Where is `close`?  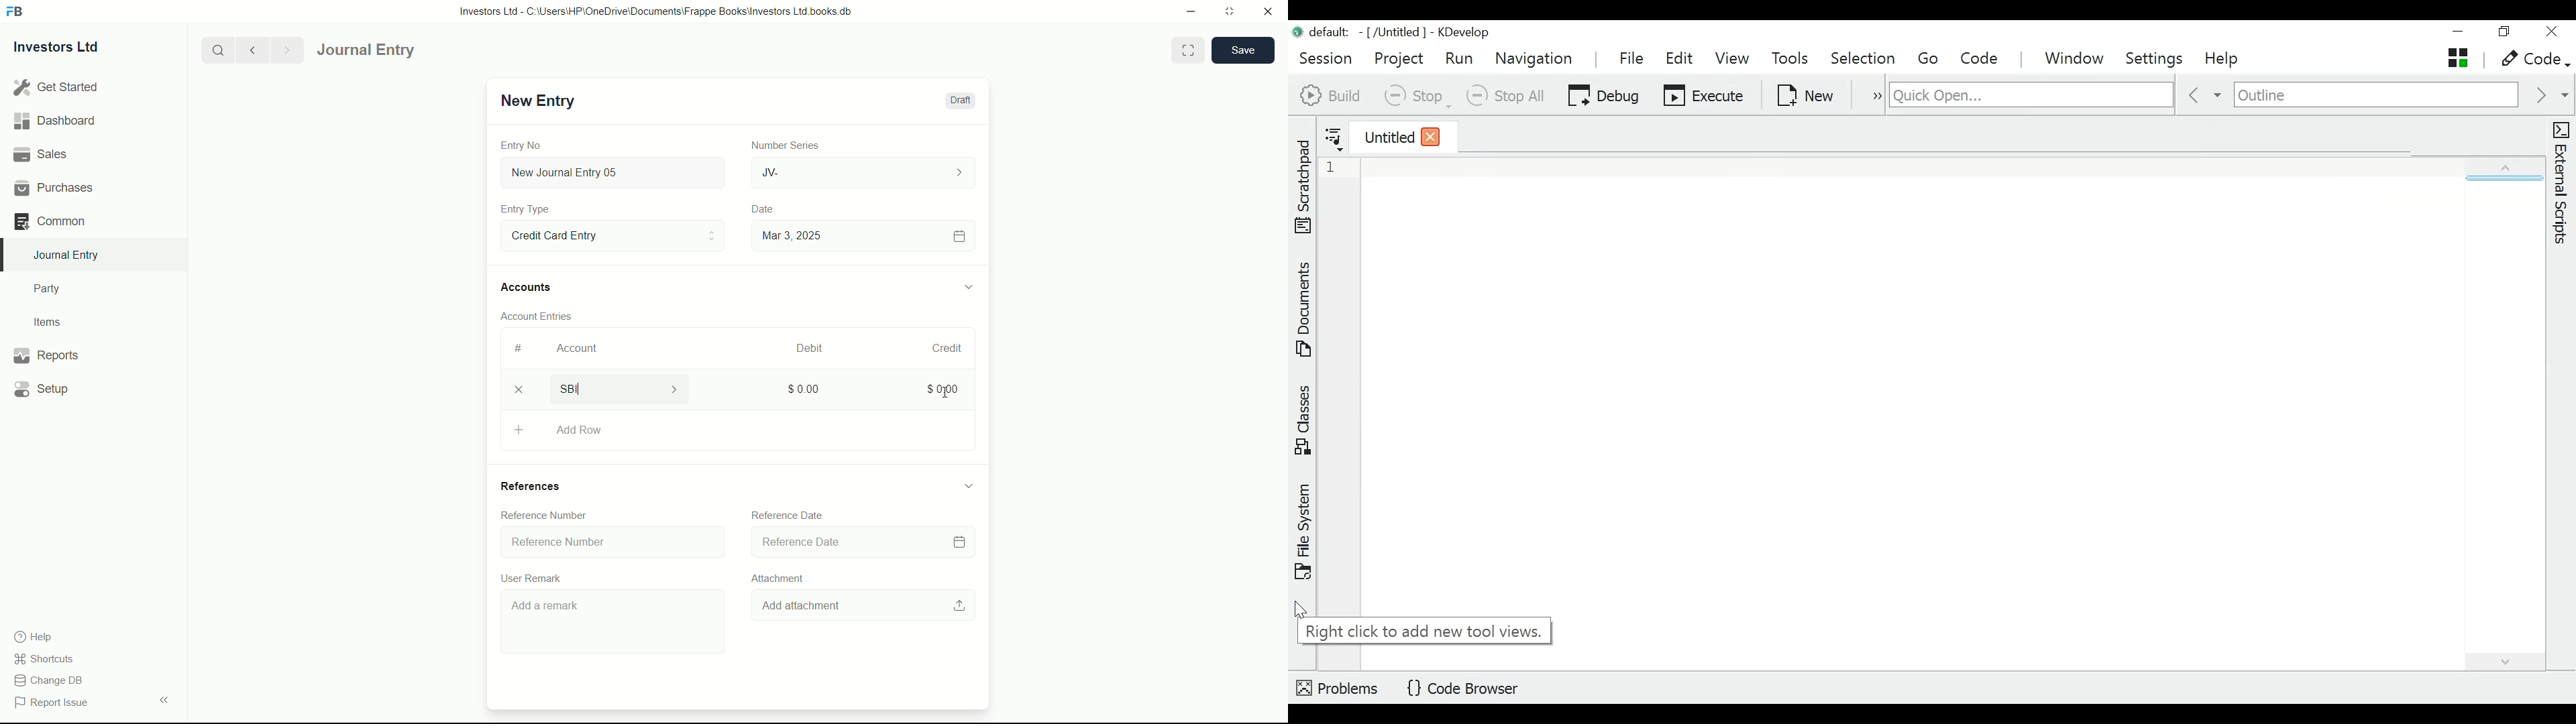 close is located at coordinates (1269, 12).